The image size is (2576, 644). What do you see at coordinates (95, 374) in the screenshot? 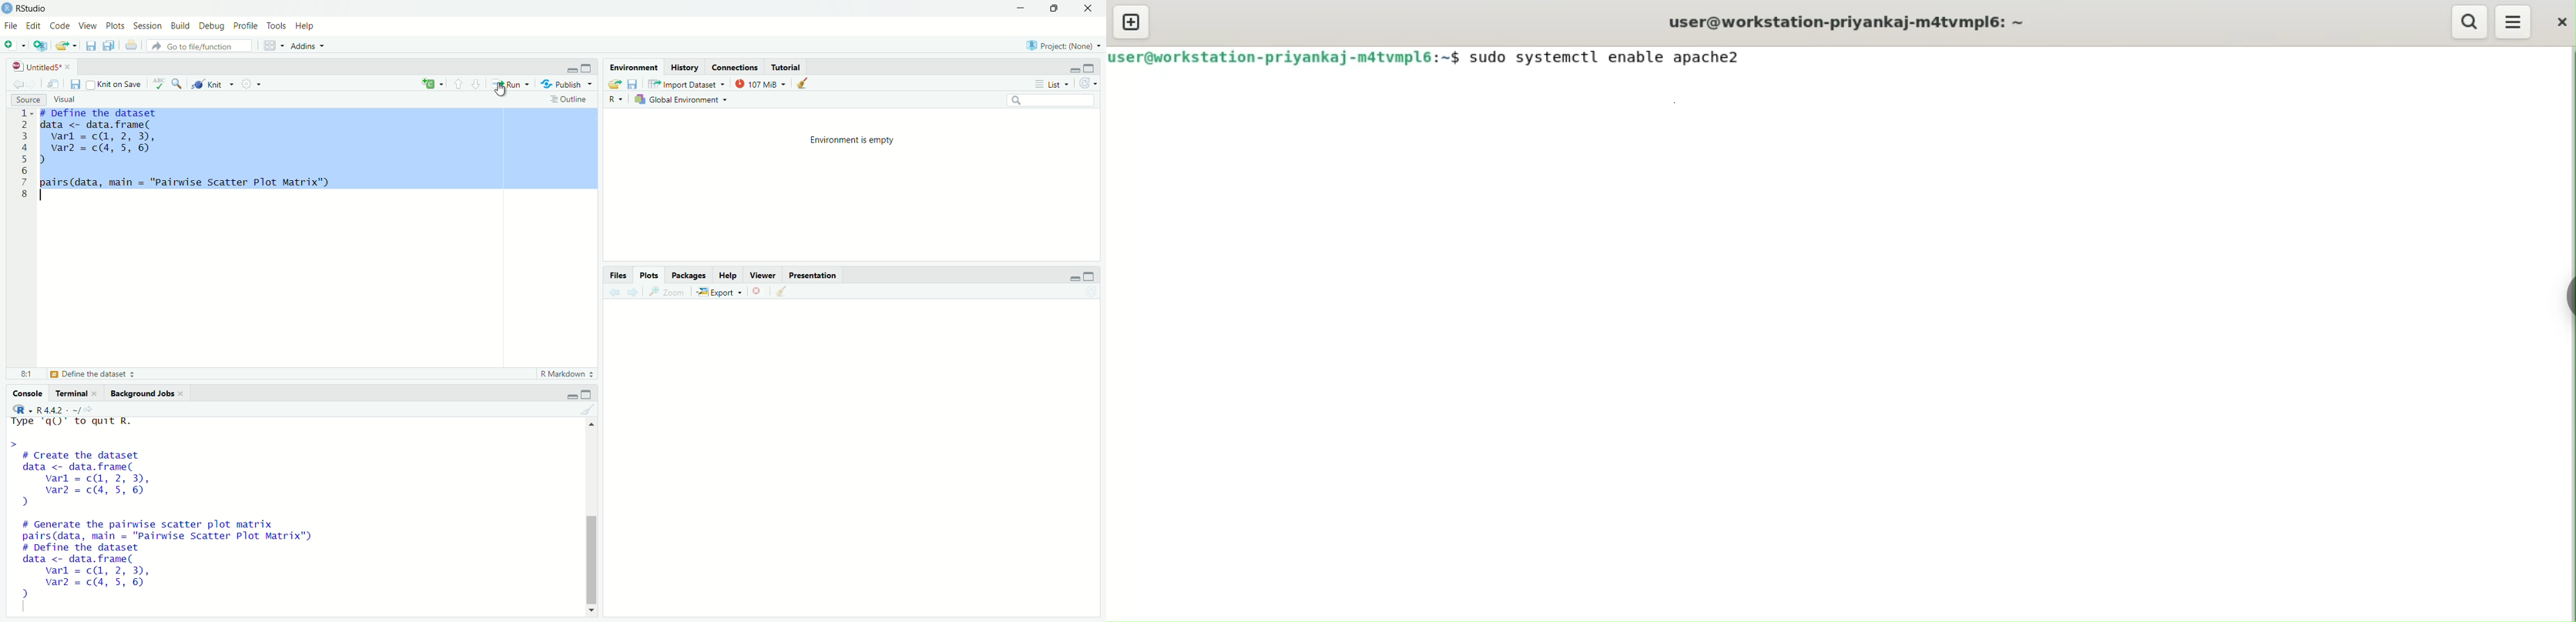
I see `# Define the dataset` at bounding box center [95, 374].